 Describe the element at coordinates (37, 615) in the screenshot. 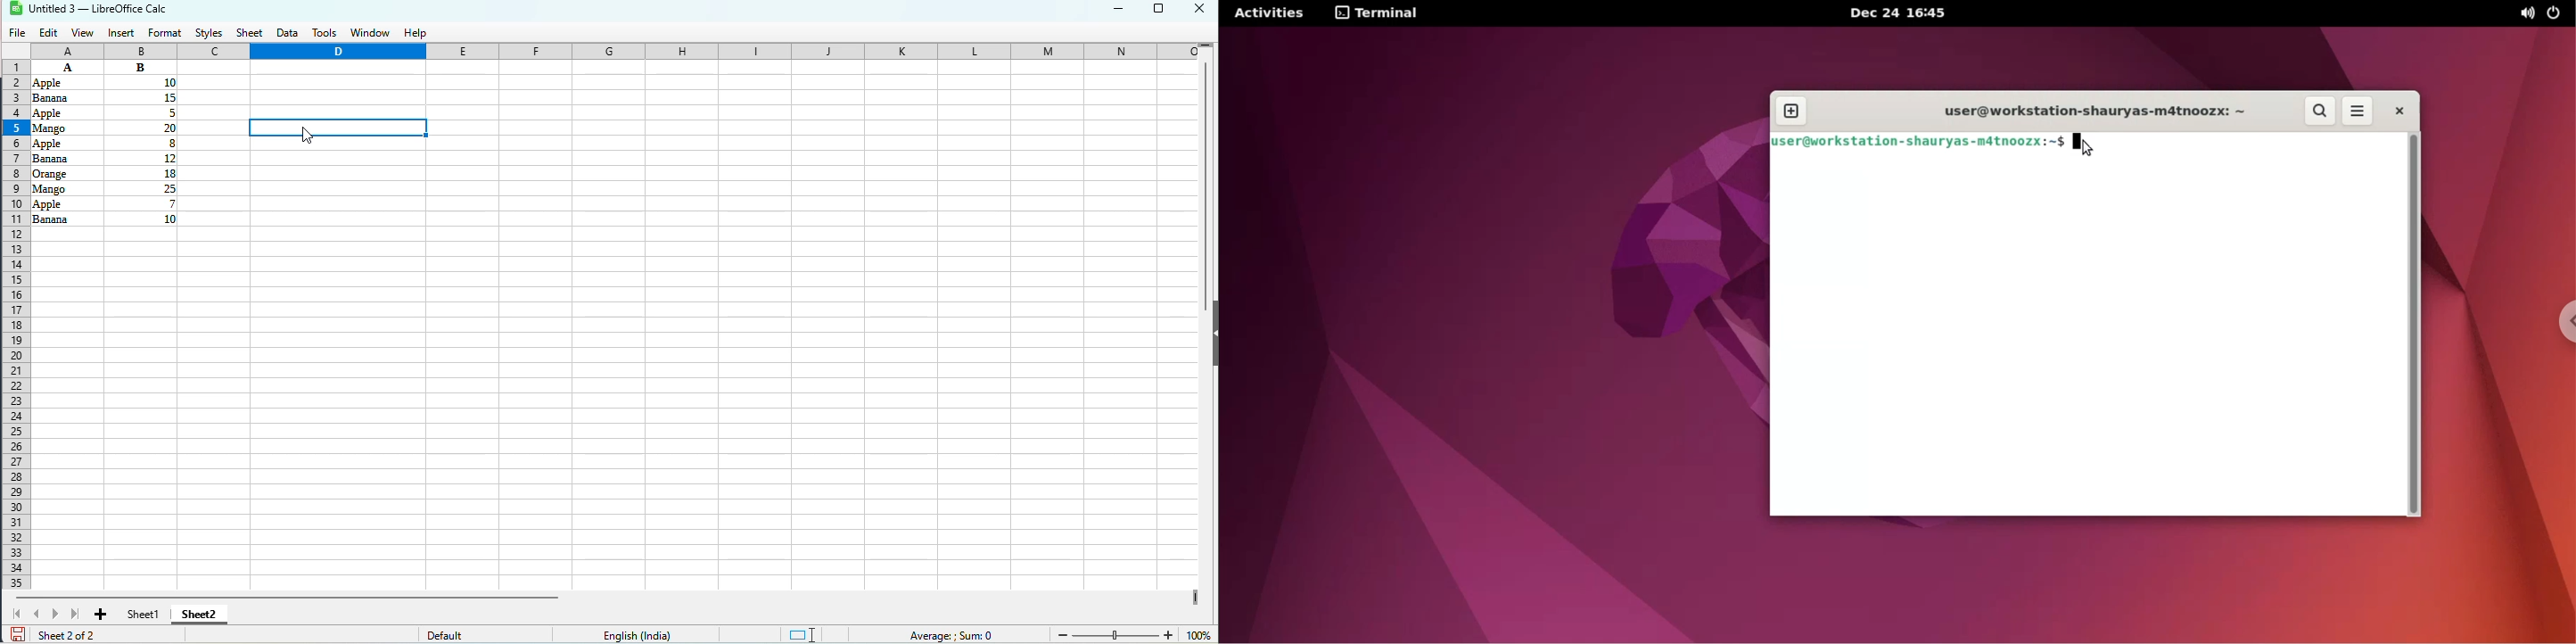

I see `scroll to previous sheet` at that location.